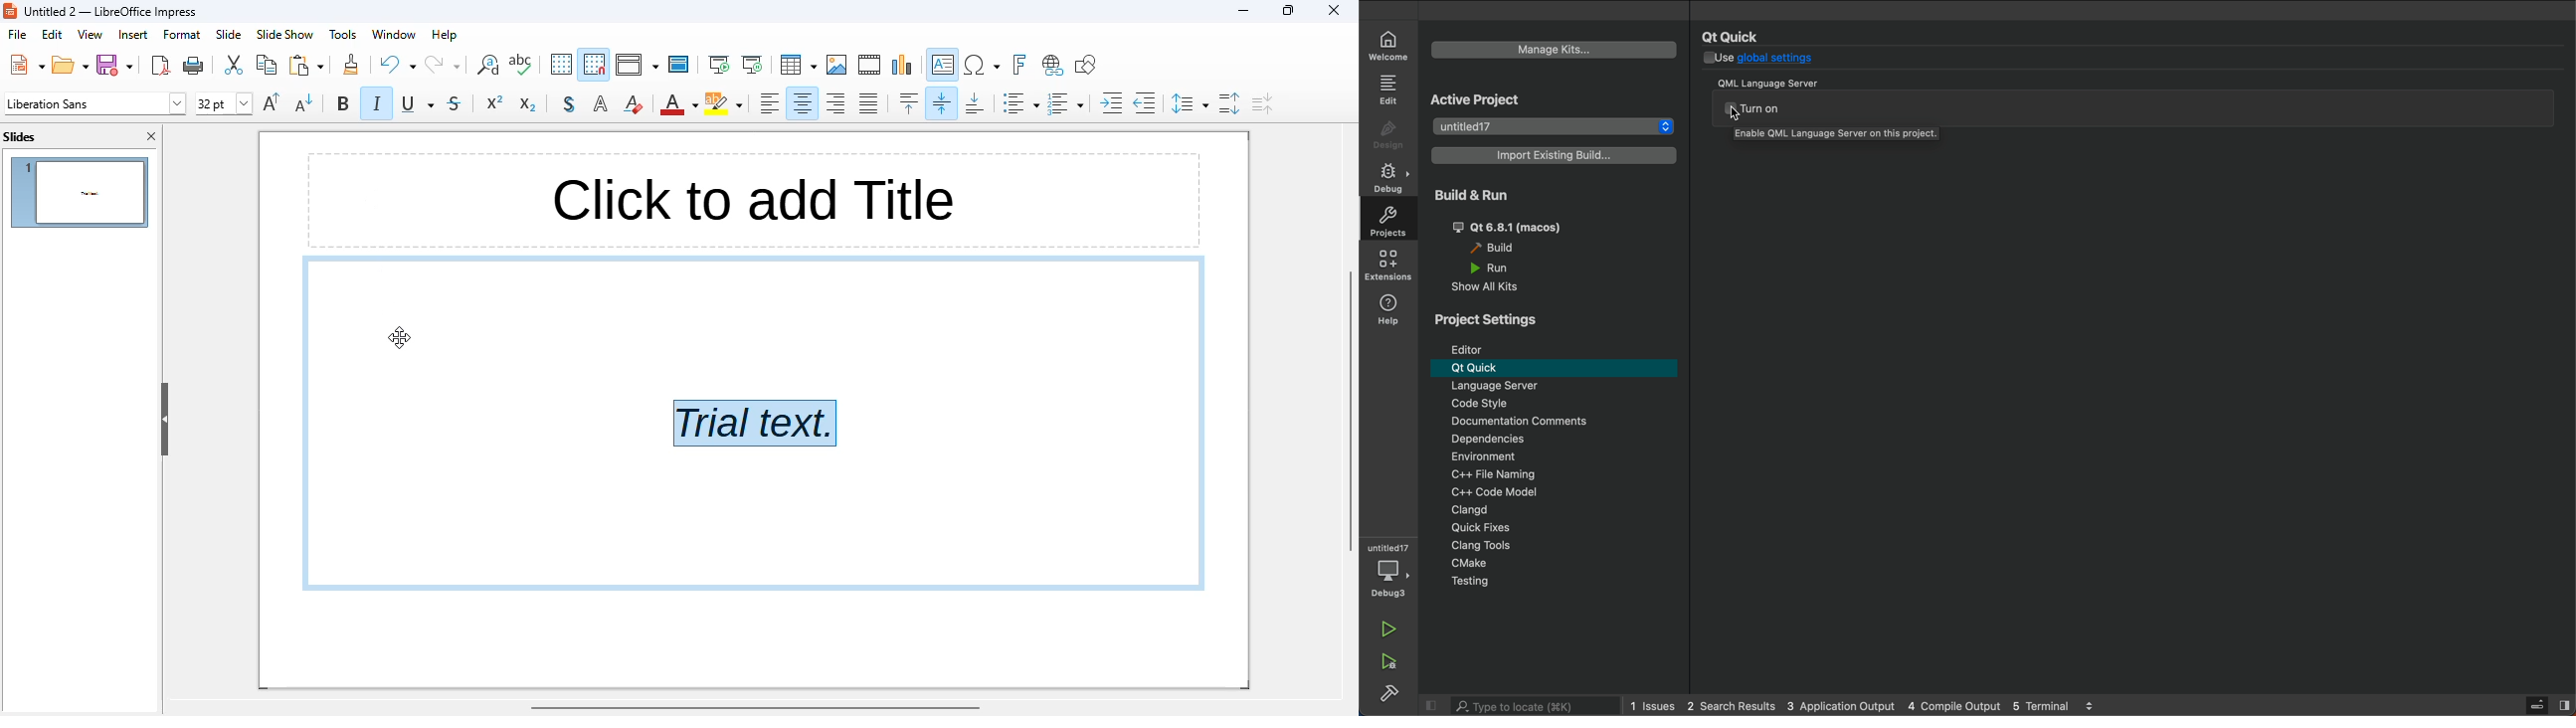 Image resolution: width=2576 pixels, height=728 pixels. I want to click on window, so click(396, 35).